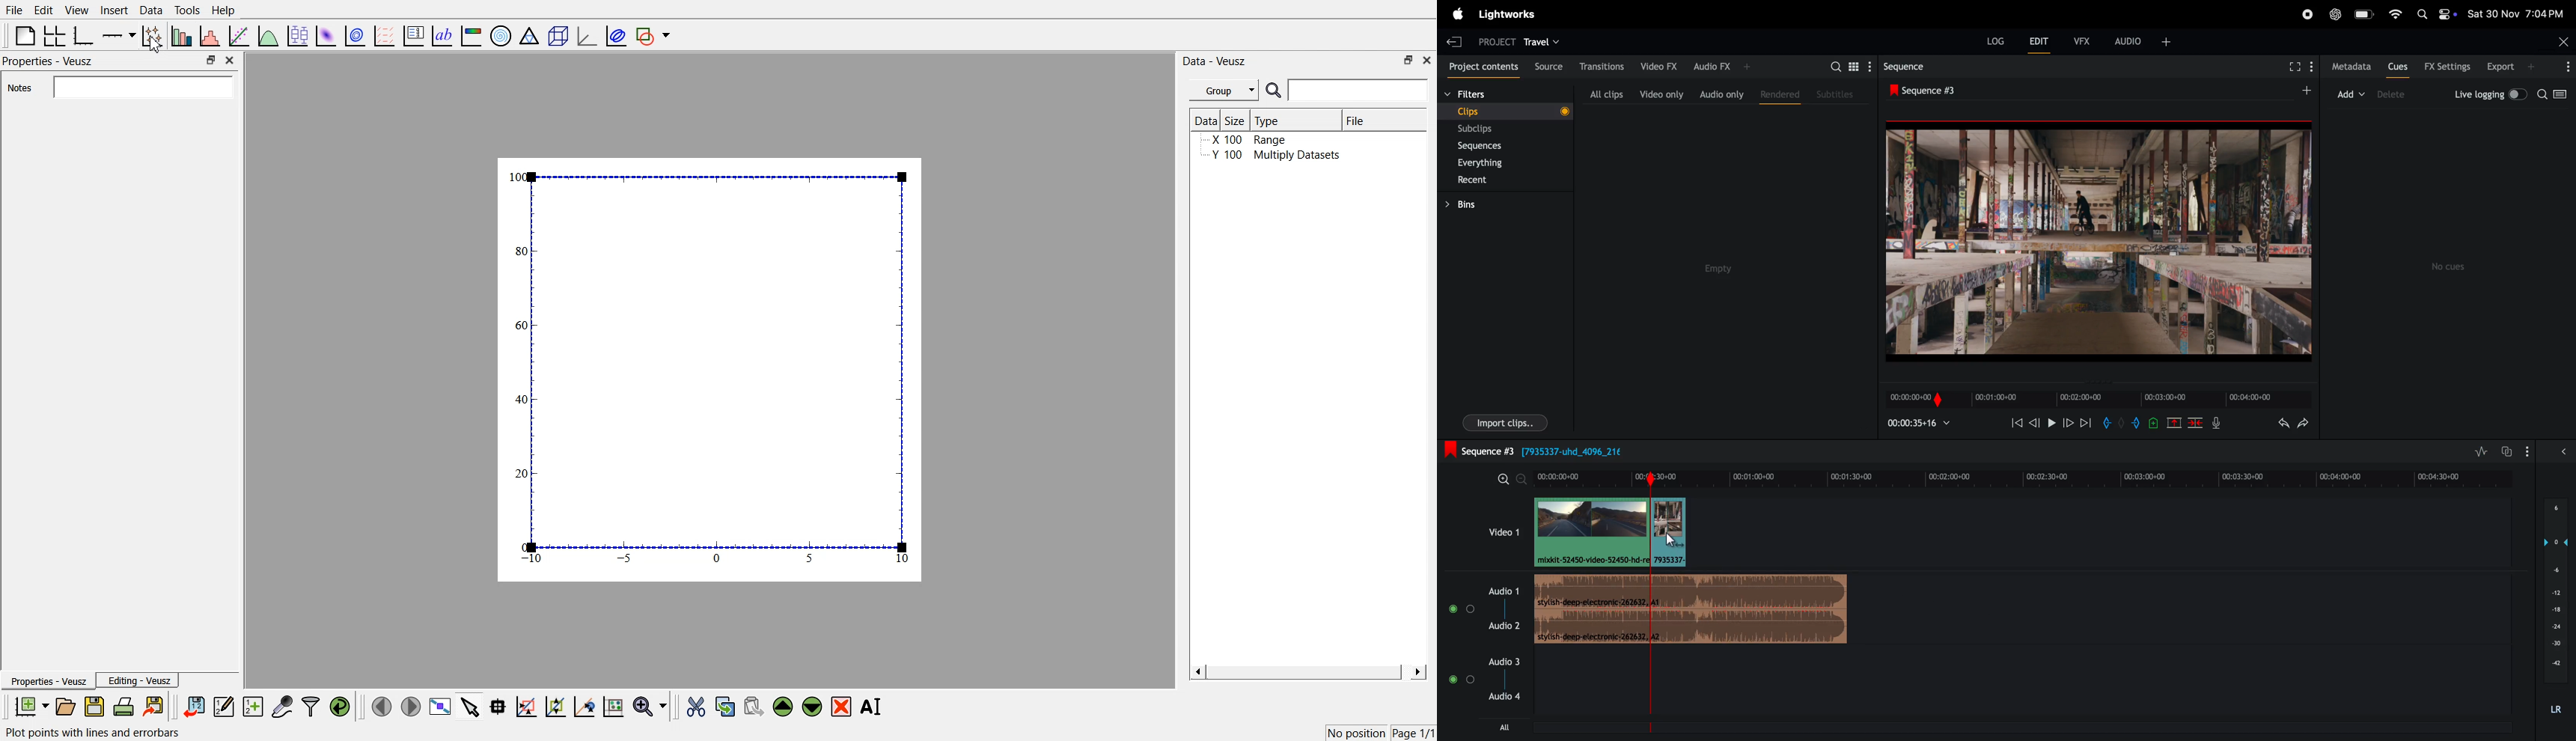  What do you see at coordinates (586, 37) in the screenshot?
I see `3d graph` at bounding box center [586, 37].